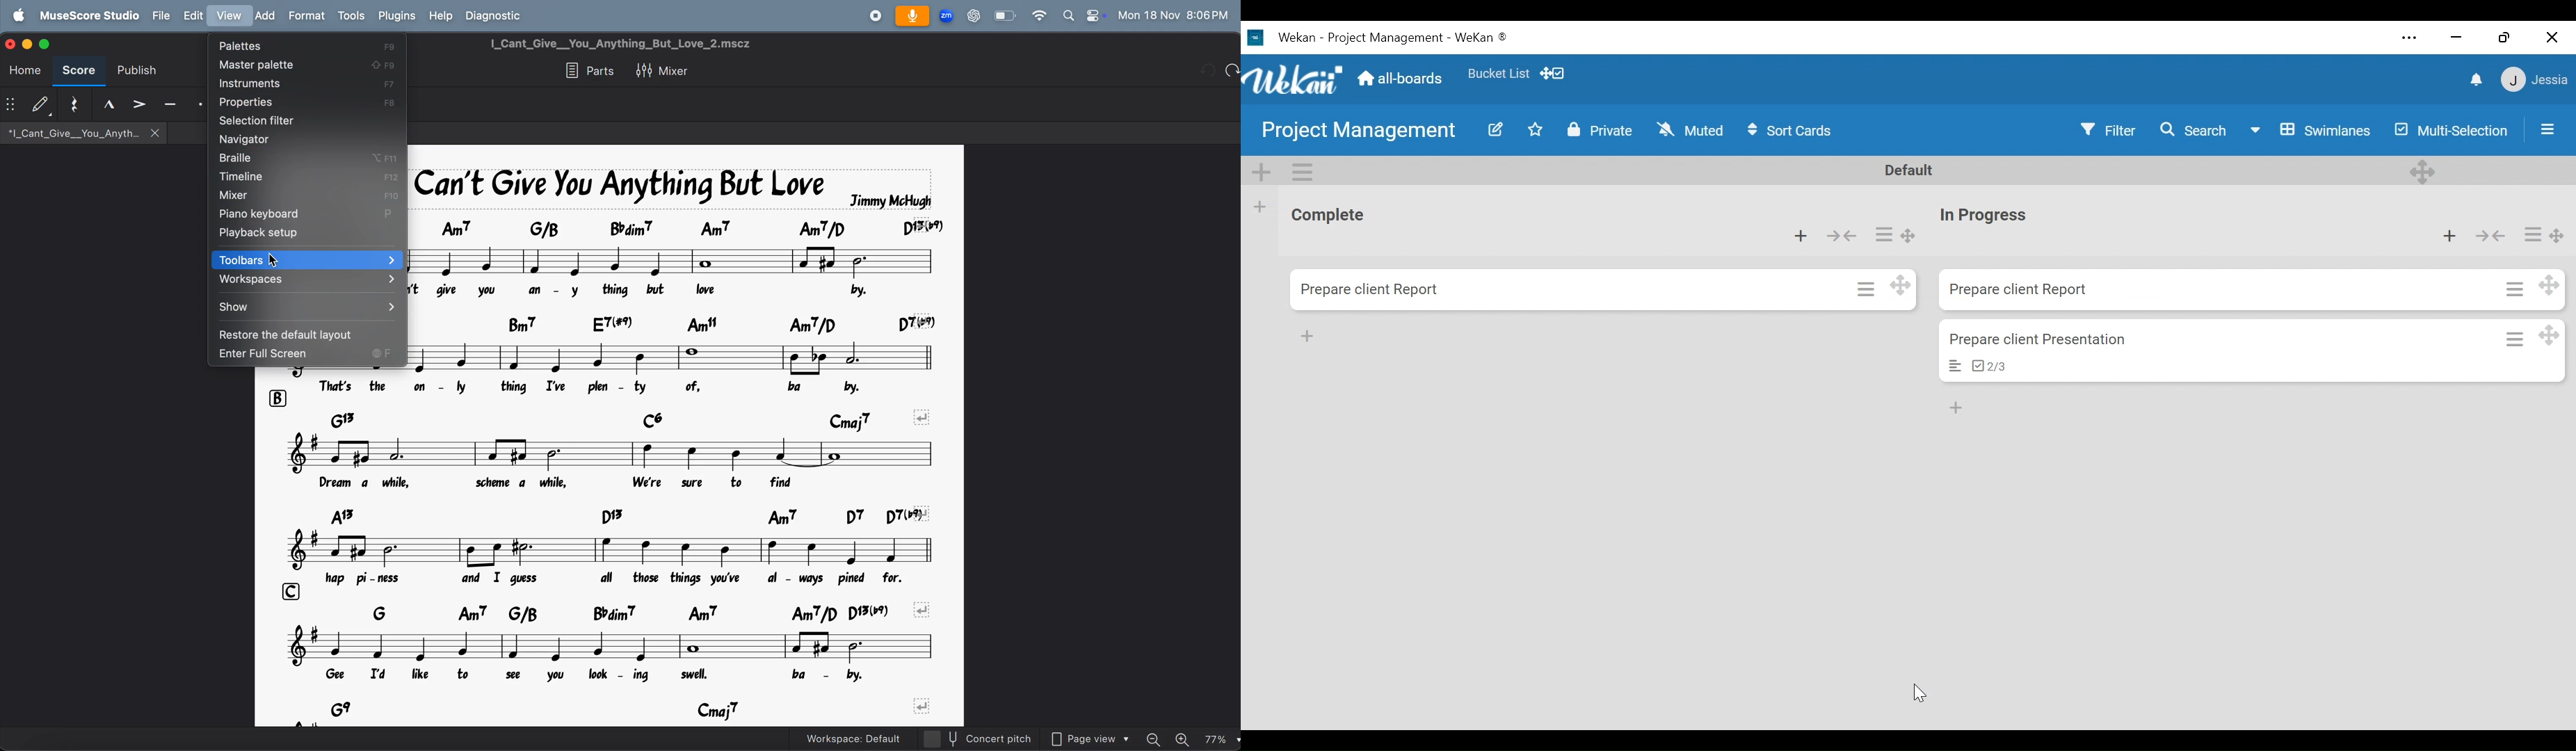  Describe the element at coordinates (948, 14) in the screenshot. I see `zoom` at that location.